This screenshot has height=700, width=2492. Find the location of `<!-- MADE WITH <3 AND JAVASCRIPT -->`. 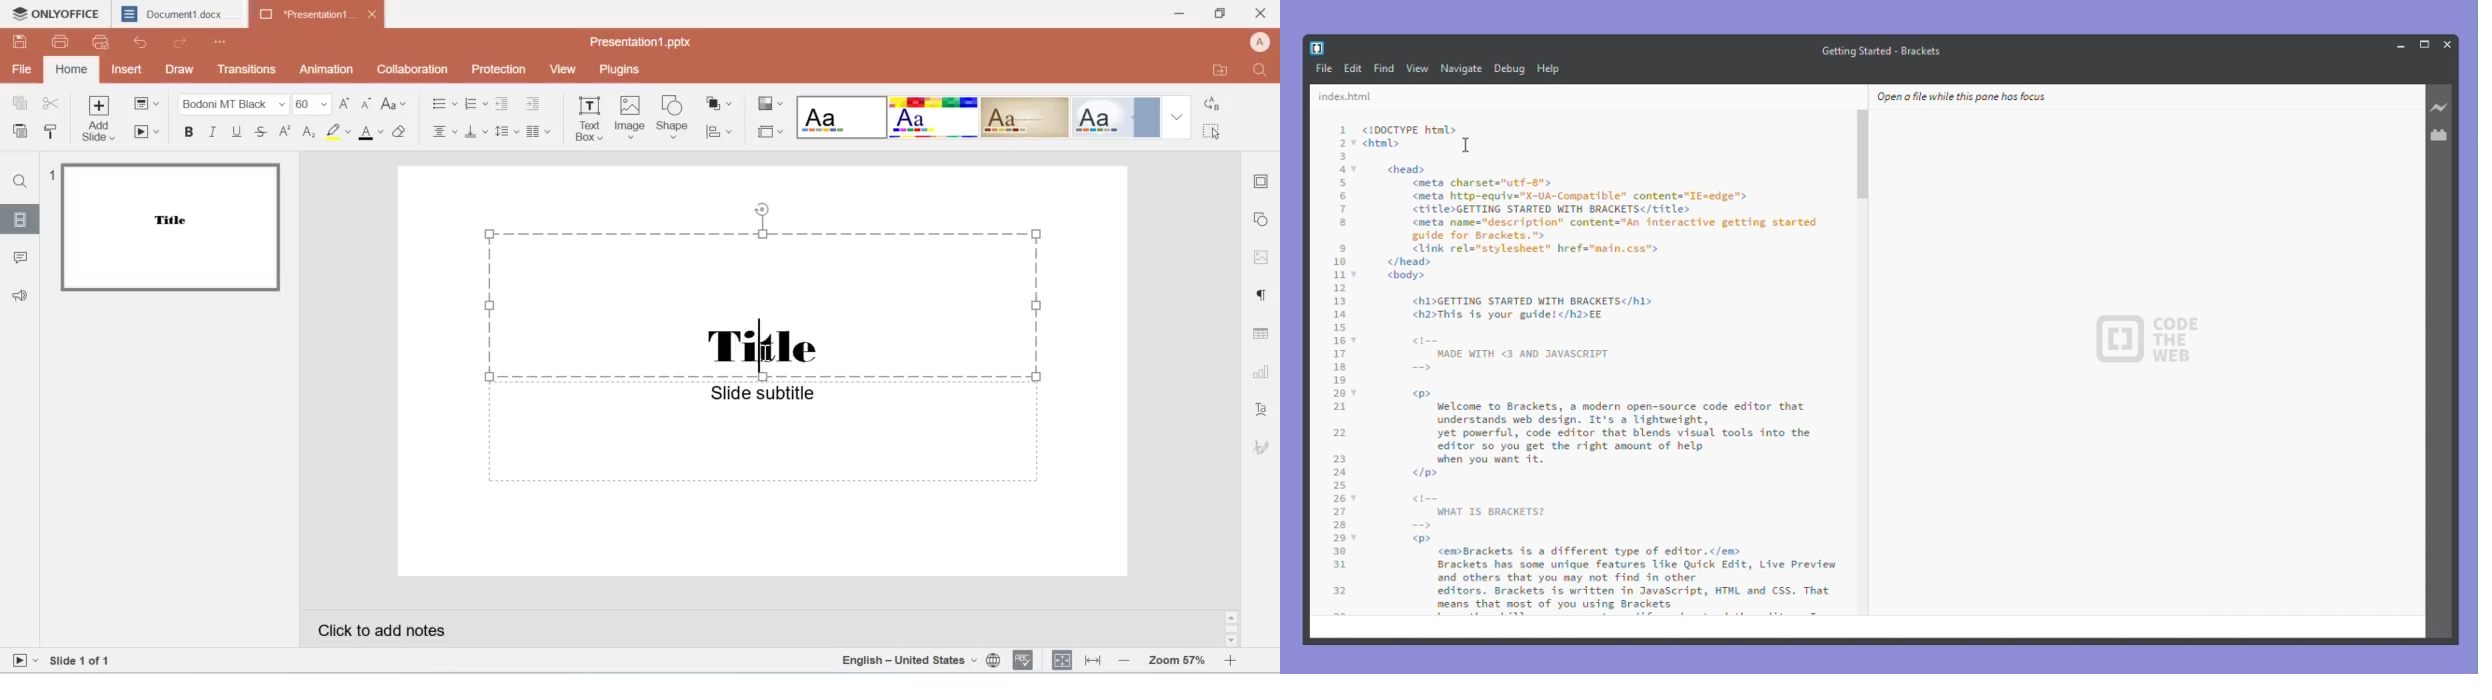

<!-- MADE WITH <3 AND JAVASCRIPT --> is located at coordinates (1509, 353).